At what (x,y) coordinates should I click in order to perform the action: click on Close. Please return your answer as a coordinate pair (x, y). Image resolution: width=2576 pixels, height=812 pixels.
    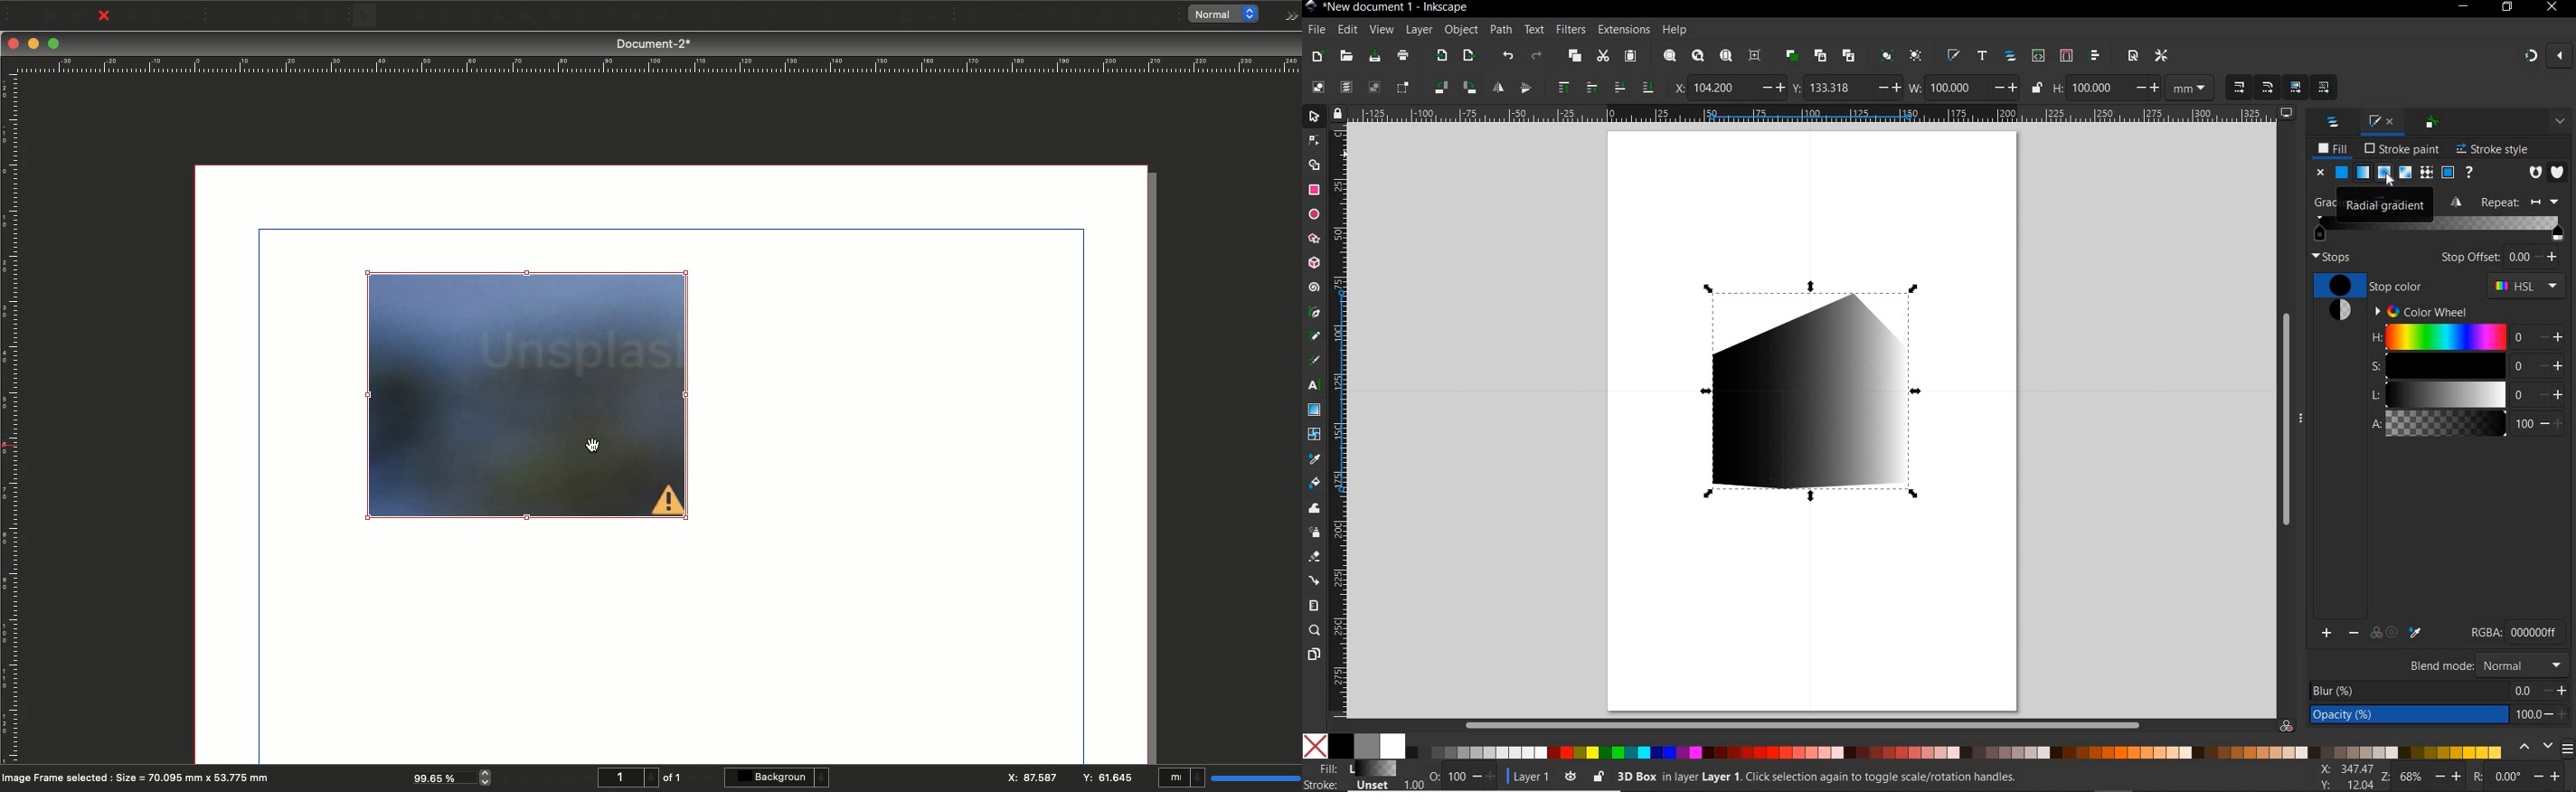
    Looking at the image, I should click on (104, 16).